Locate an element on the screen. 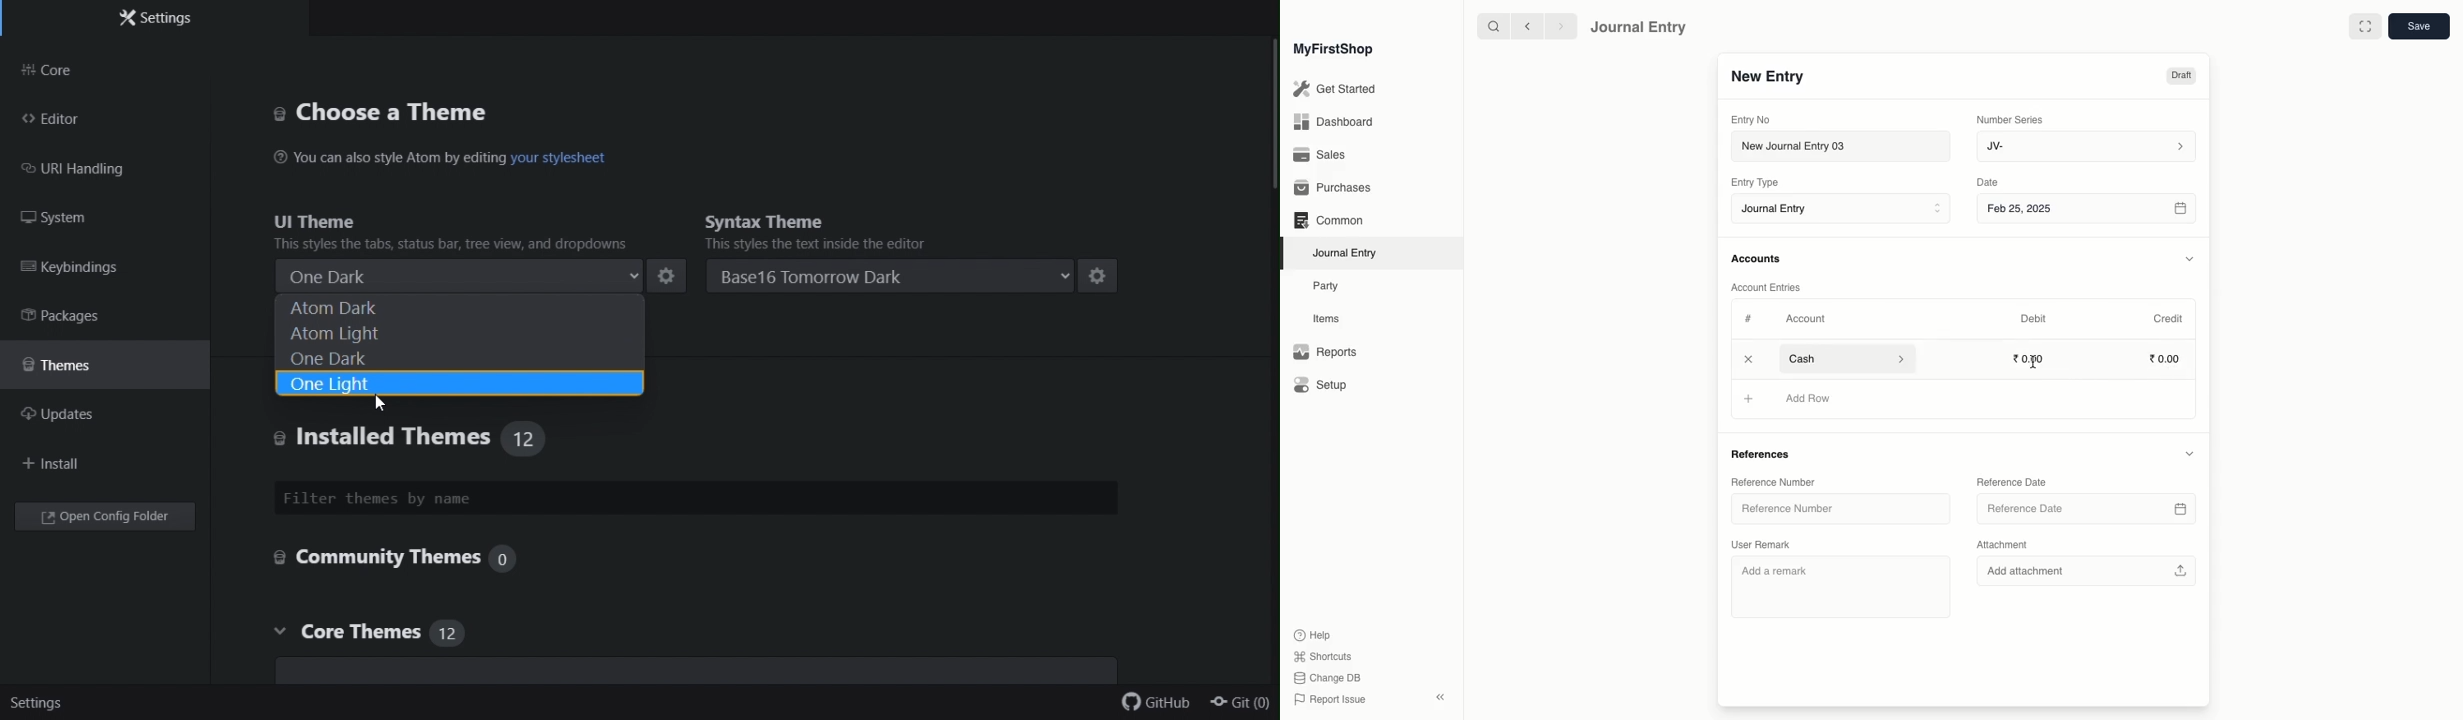 The image size is (2464, 728). ‘Number Series is located at coordinates (2011, 118).